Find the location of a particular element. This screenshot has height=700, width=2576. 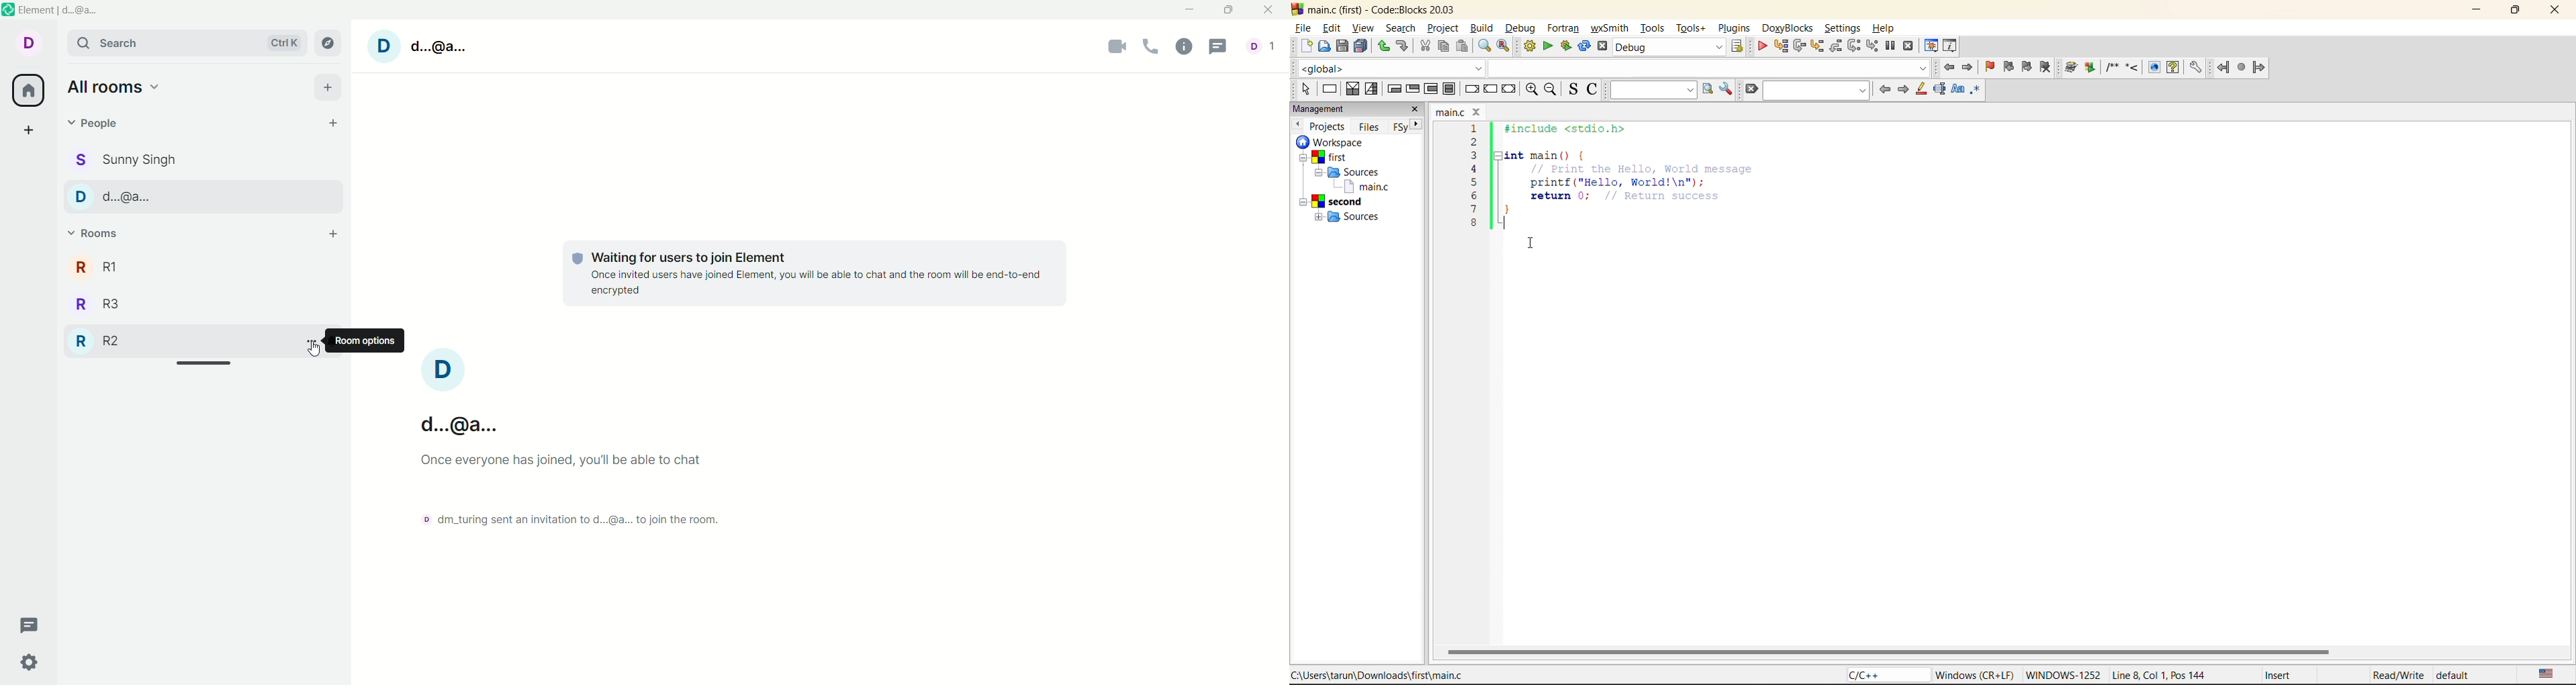

all rooms is located at coordinates (26, 91).